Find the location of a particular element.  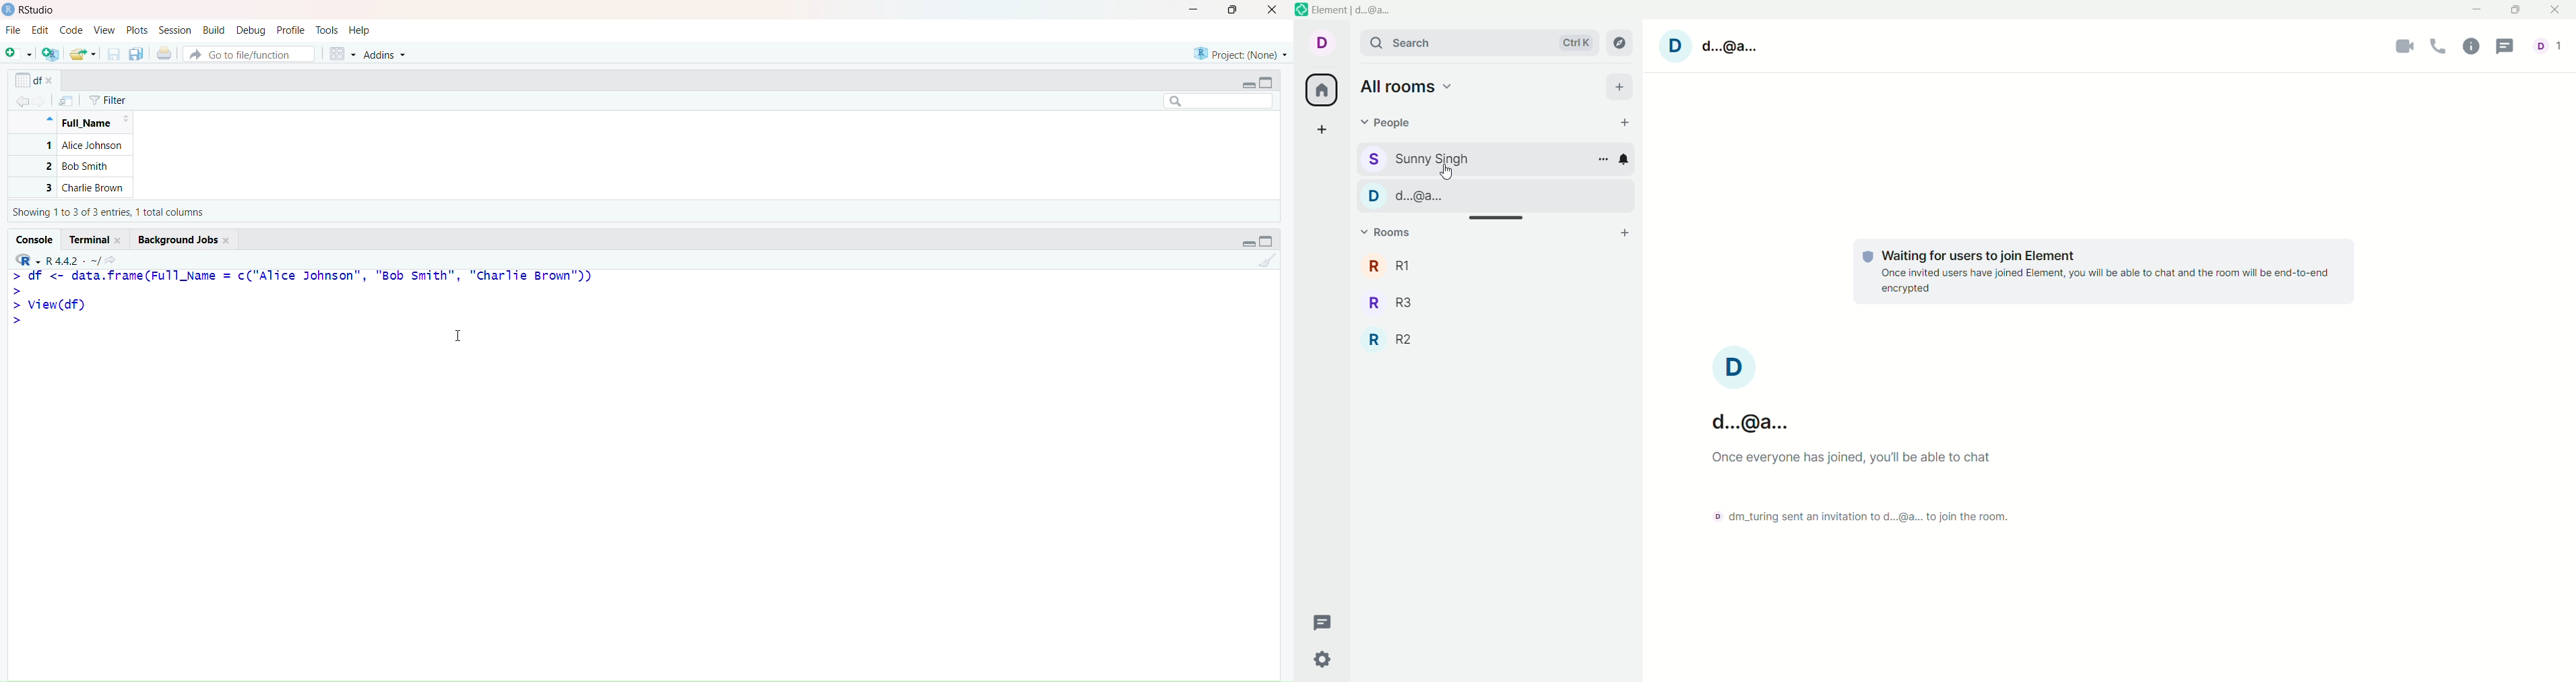

people is located at coordinates (1483, 195).